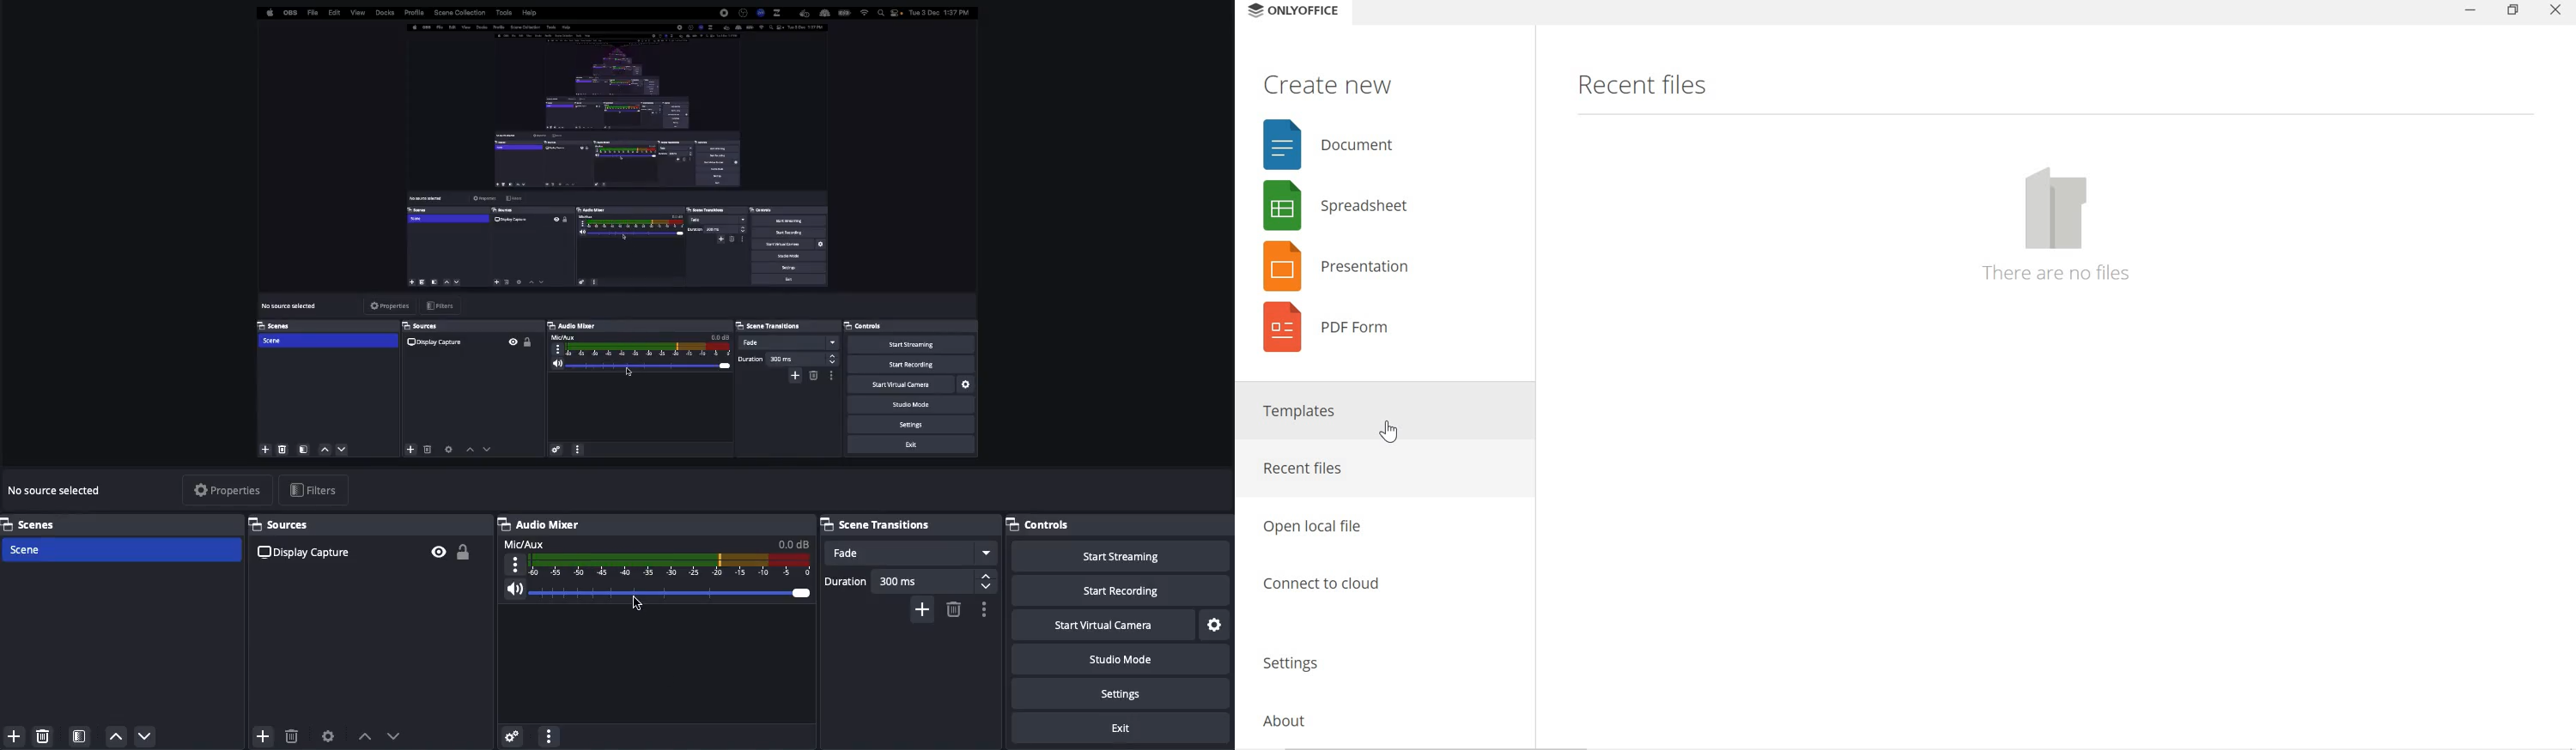 The height and width of the screenshot is (756, 2576). I want to click on Settings, so click(1215, 624).